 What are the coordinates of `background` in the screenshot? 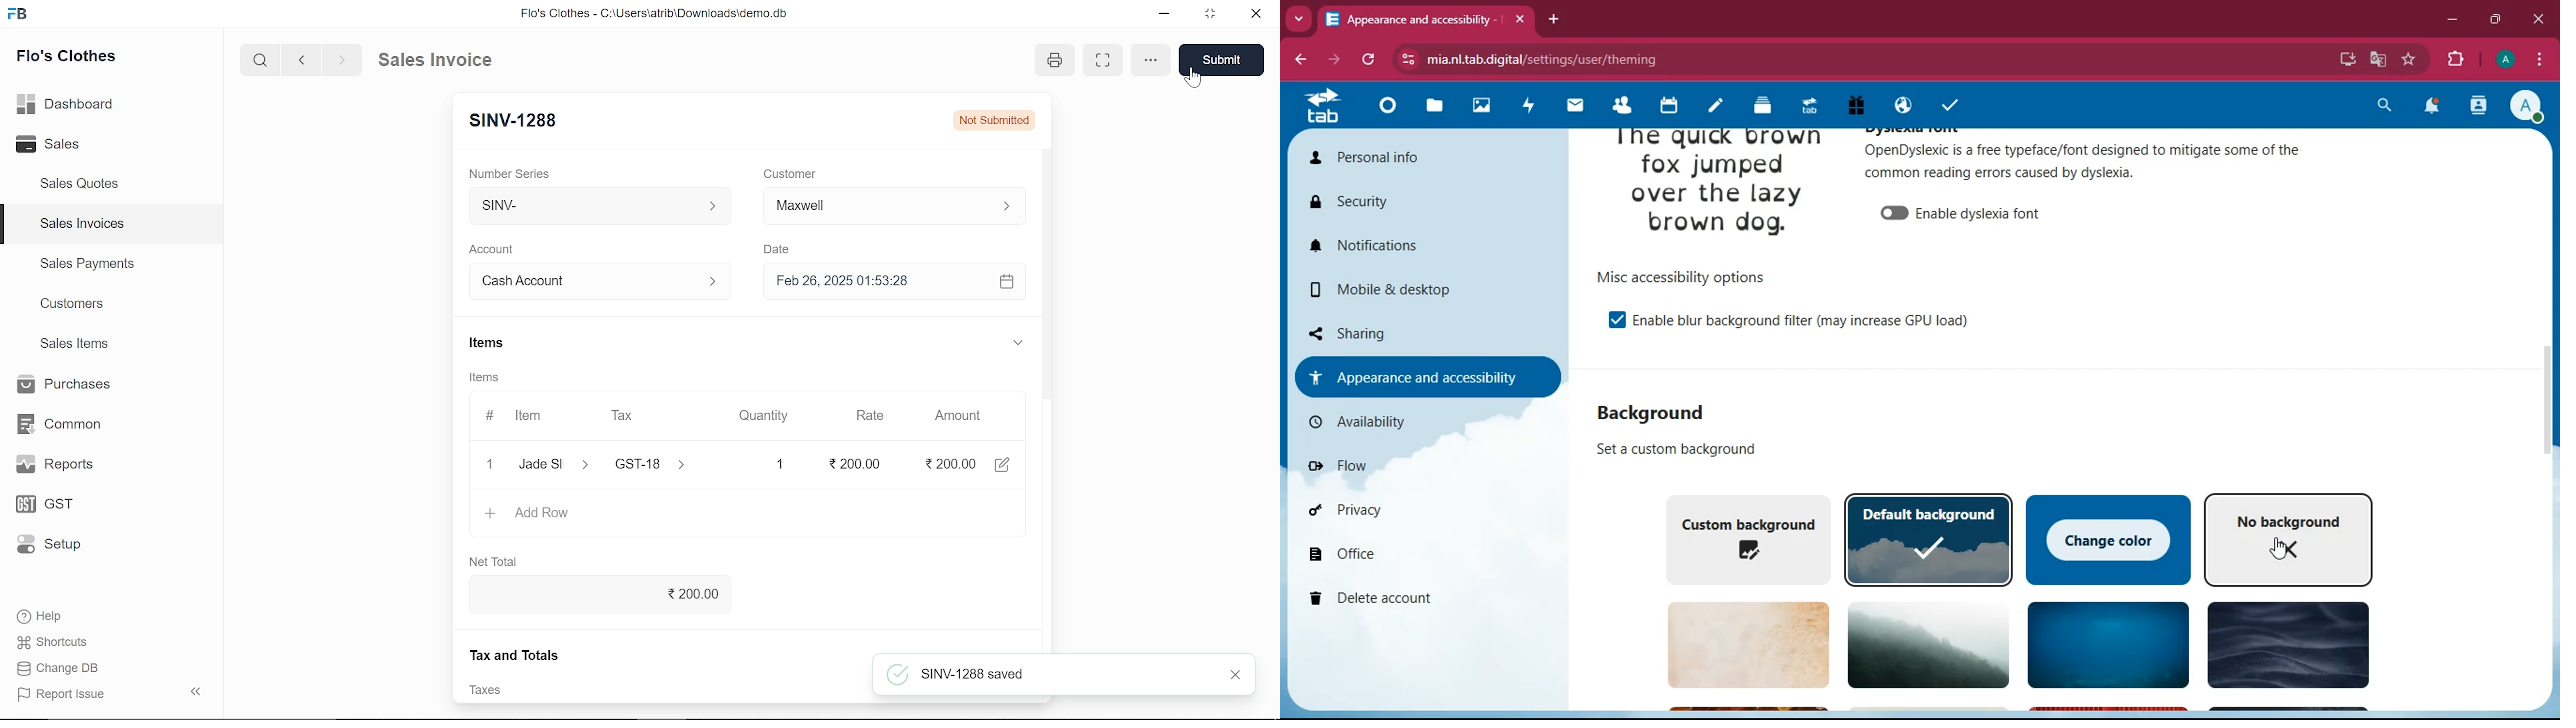 It's located at (1666, 412).